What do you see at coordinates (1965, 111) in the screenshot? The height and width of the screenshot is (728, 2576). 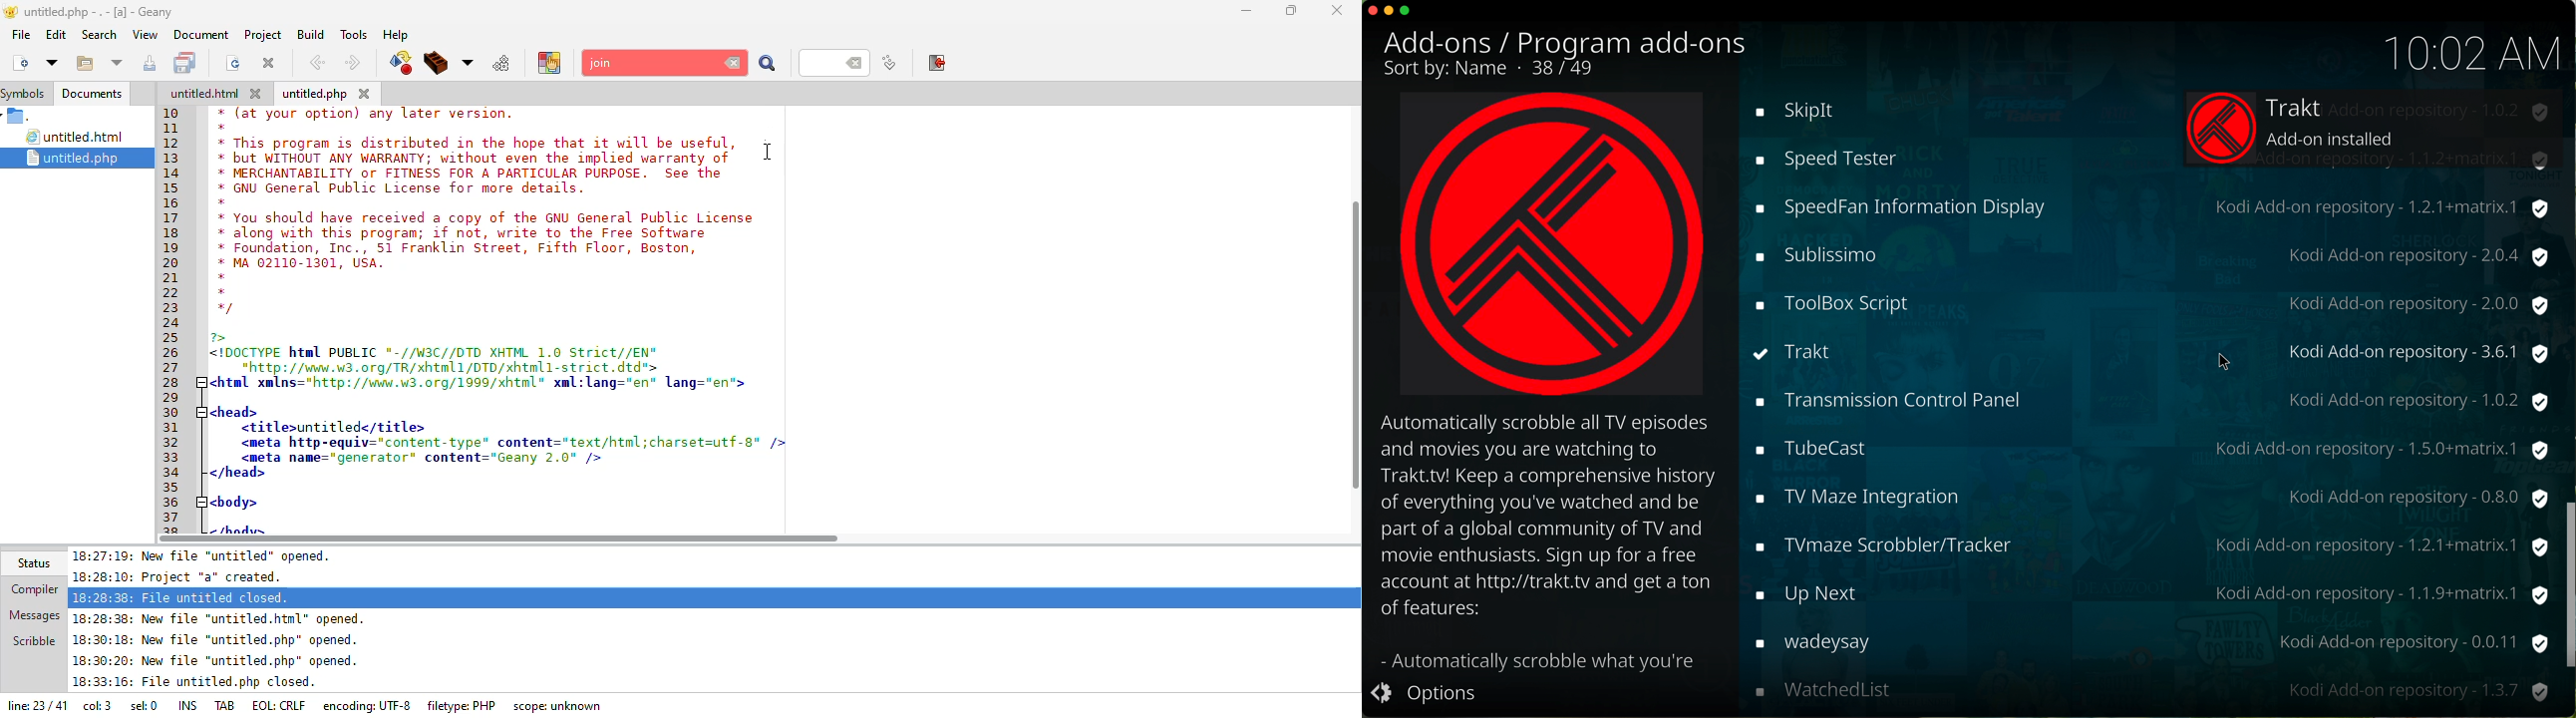 I see `toolbox script` at bounding box center [1965, 111].